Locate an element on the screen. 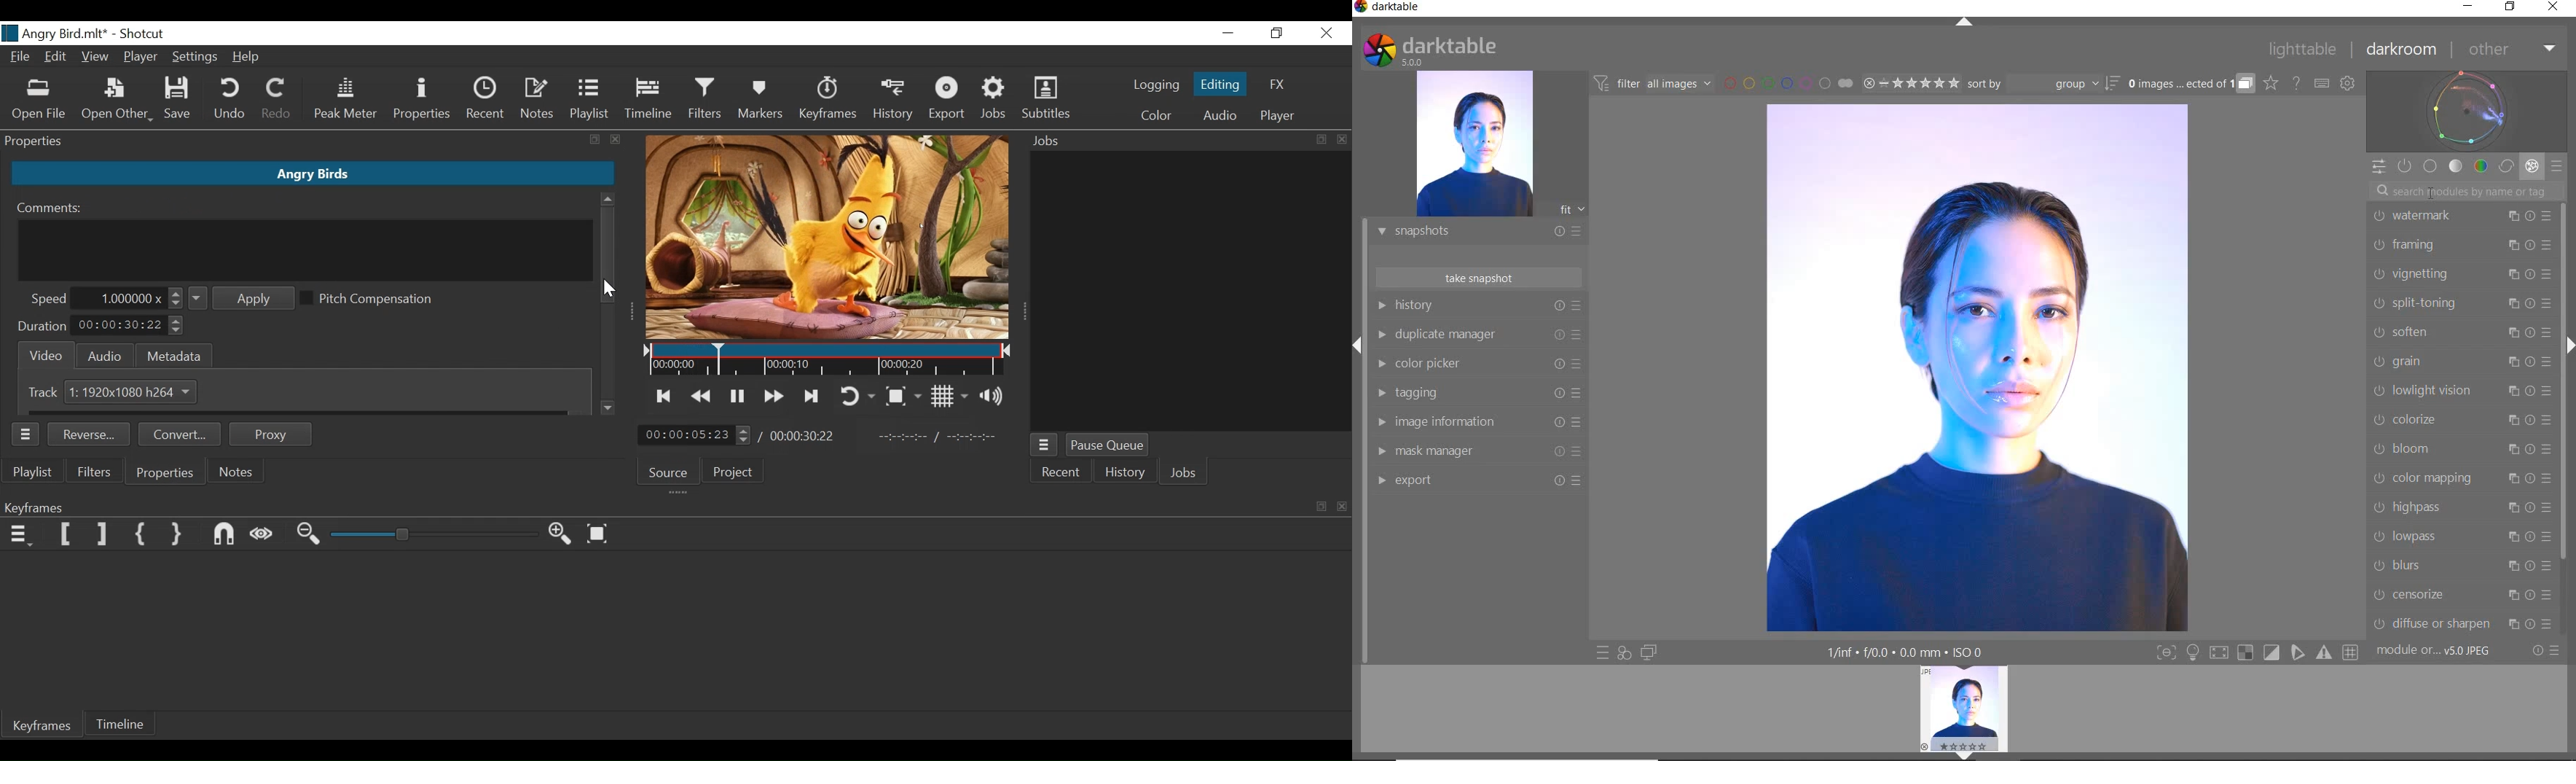 The width and height of the screenshot is (2576, 784). Video is located at coordinates (44, 351).